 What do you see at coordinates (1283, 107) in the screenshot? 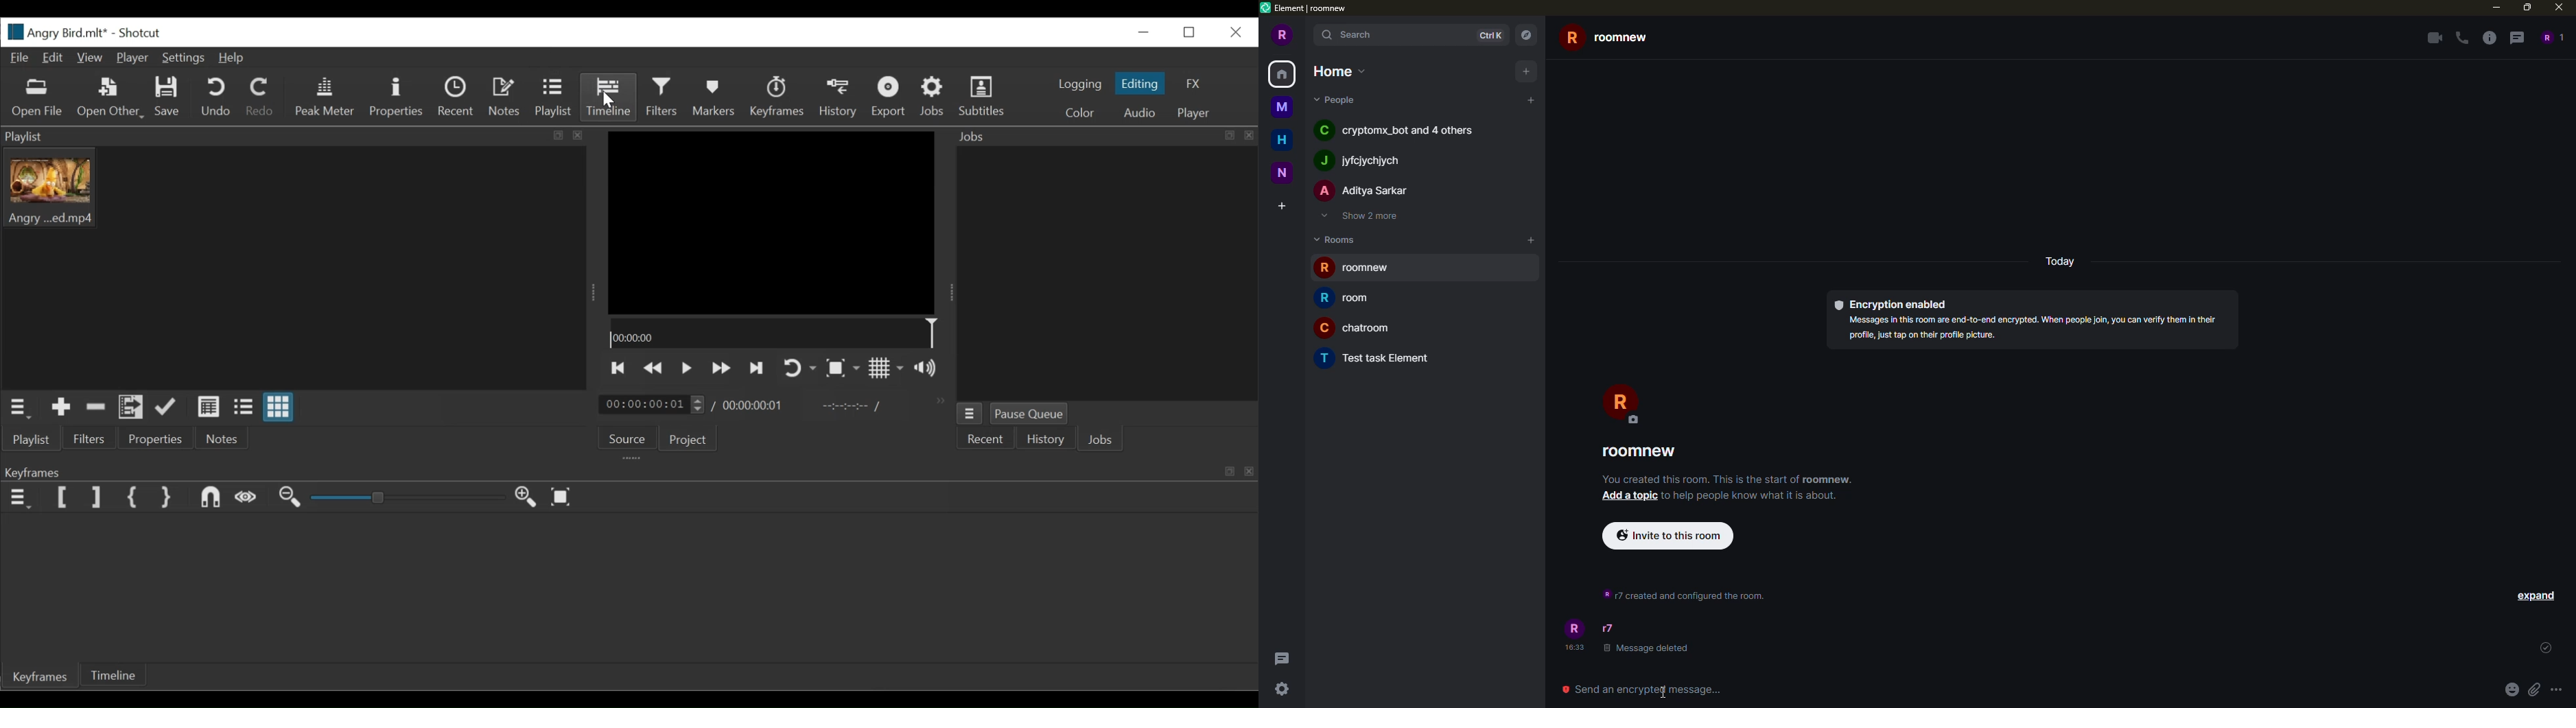
I see `space` at bounding box center [1283, 107].